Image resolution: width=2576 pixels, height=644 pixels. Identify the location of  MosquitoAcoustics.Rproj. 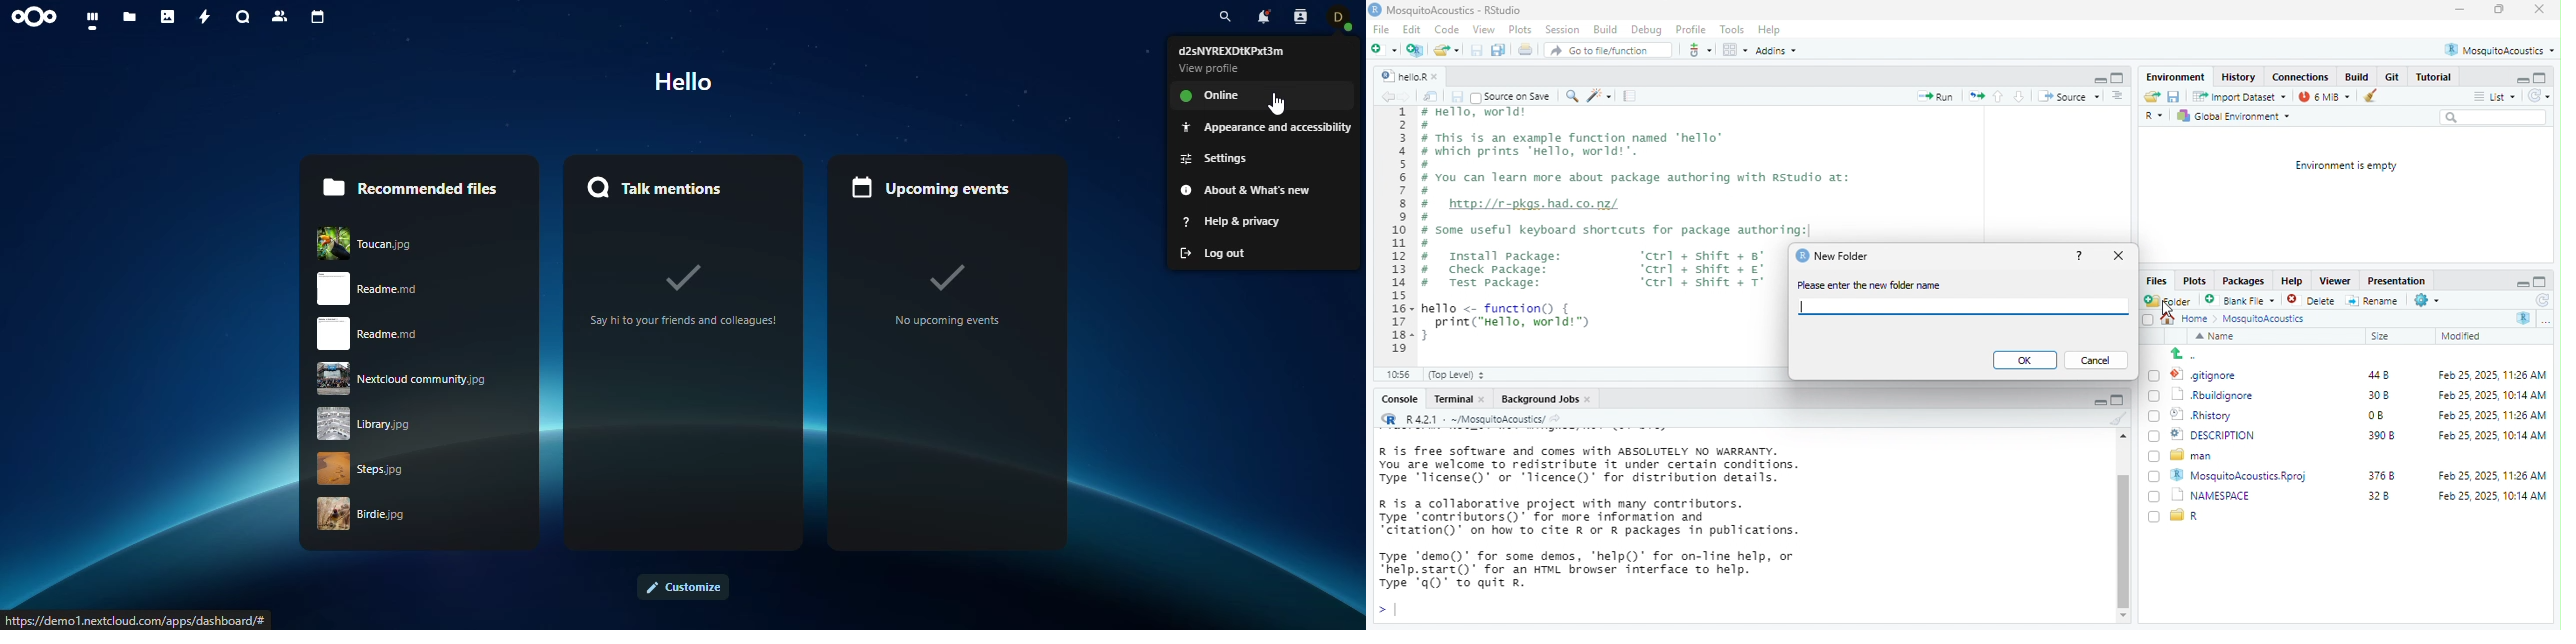
(2245, 475).